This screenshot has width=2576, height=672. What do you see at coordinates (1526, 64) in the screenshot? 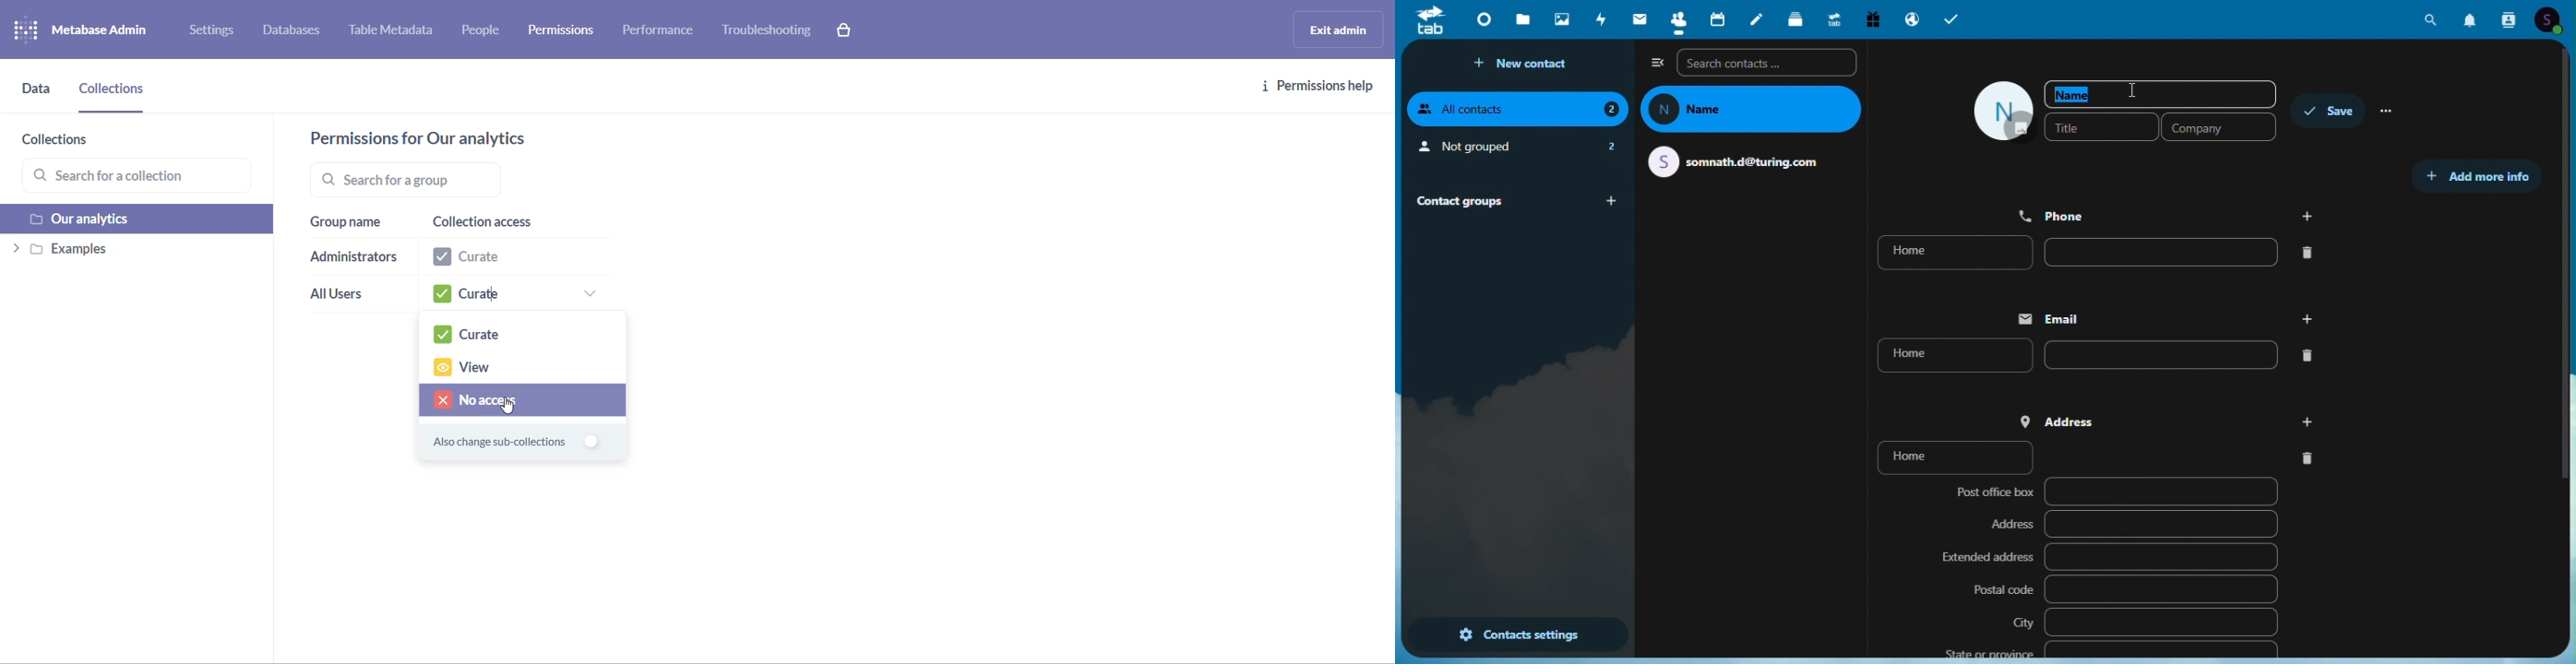
I see `New contact` at bounding box center [1526, 64].